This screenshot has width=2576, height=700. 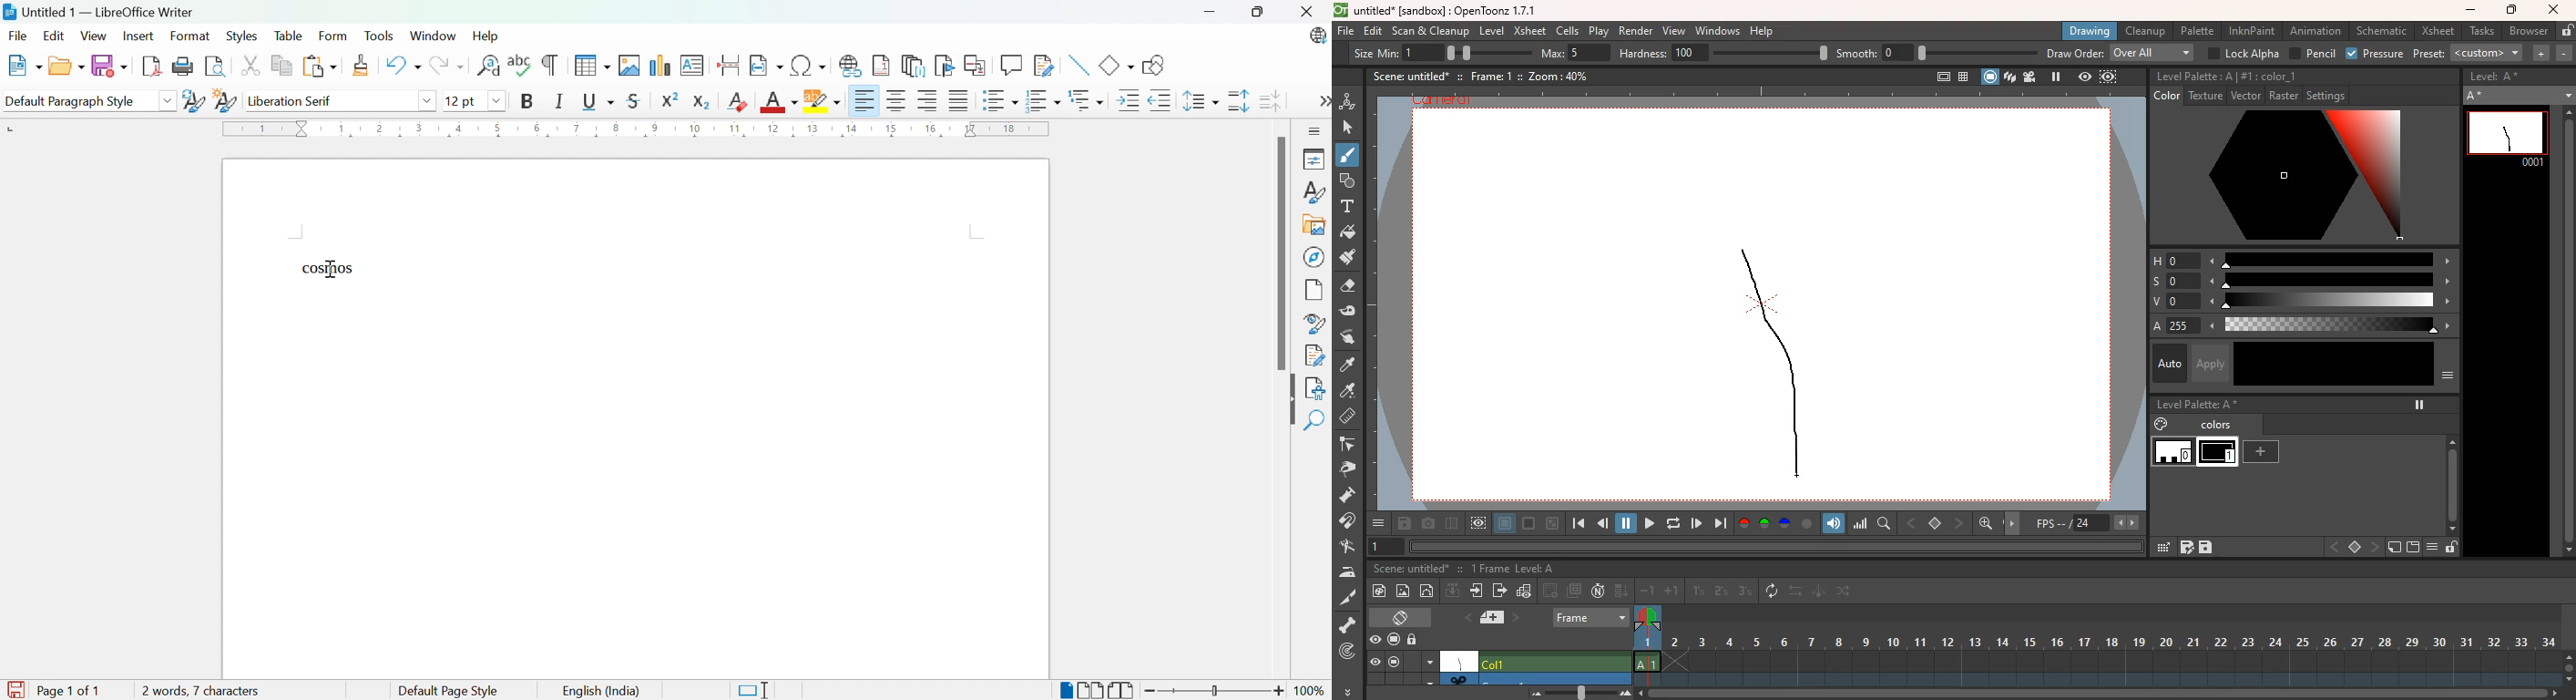 What do you see at coordinates (1937, 524) in the screenshot?
I see `stop` at bounding box center [1937, 524].